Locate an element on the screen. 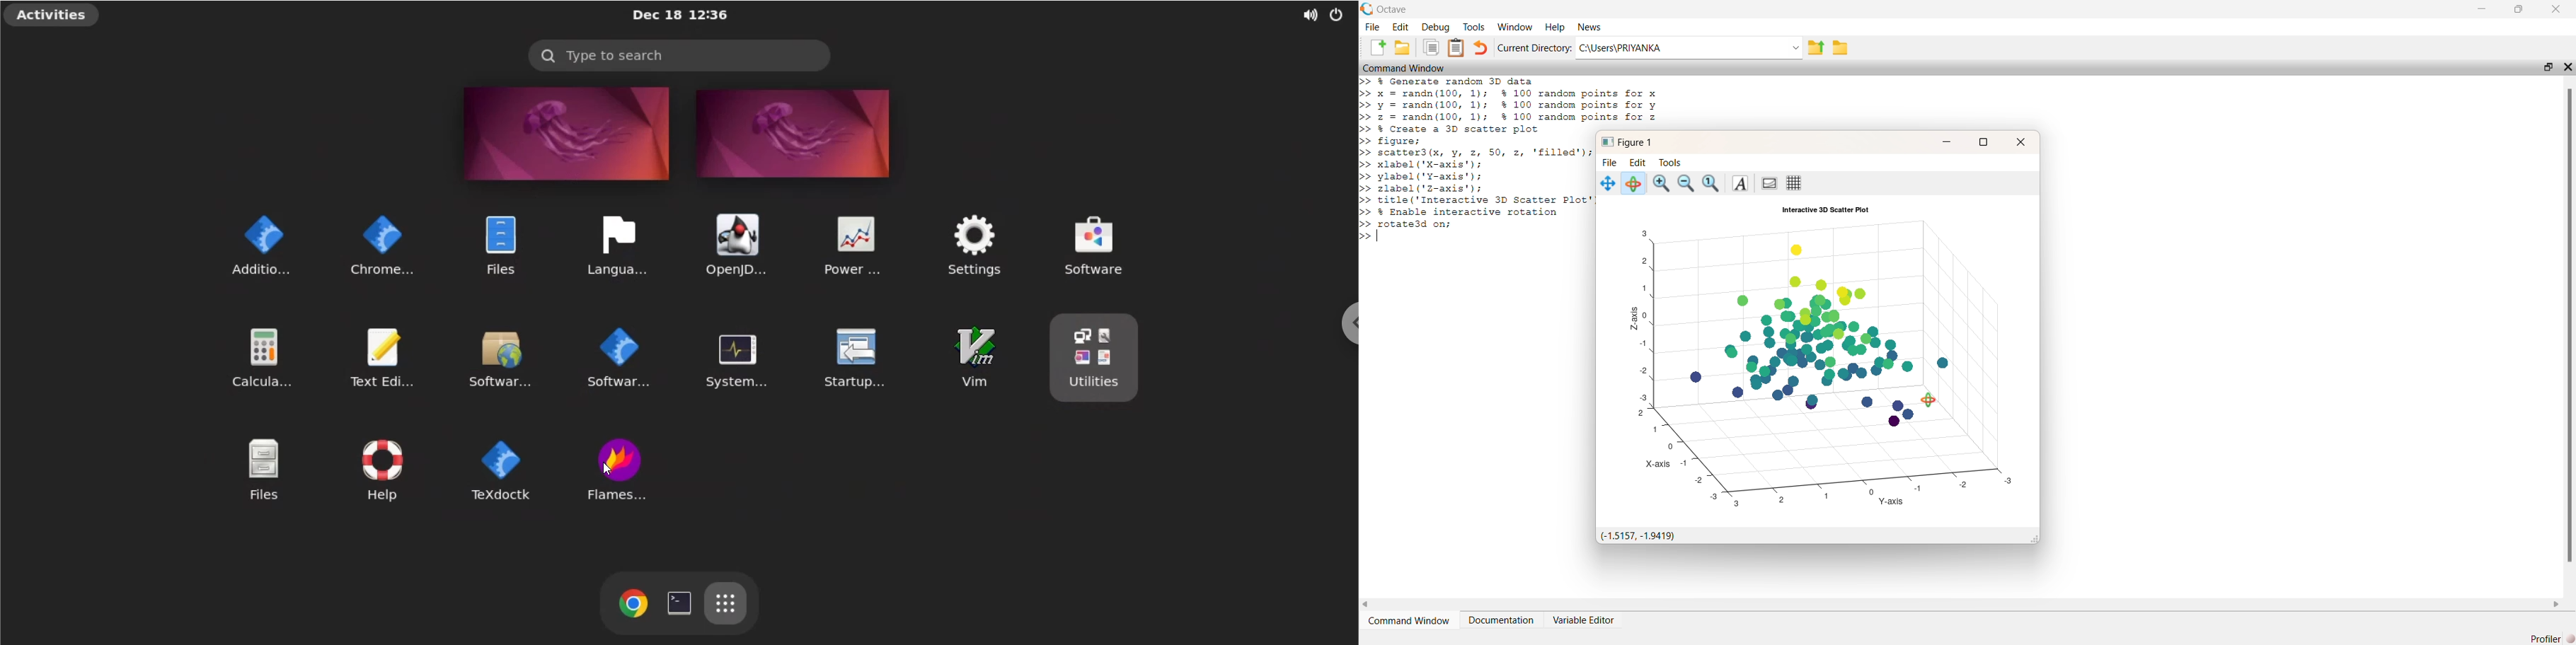  resize is located at coordinates (2548, 67).